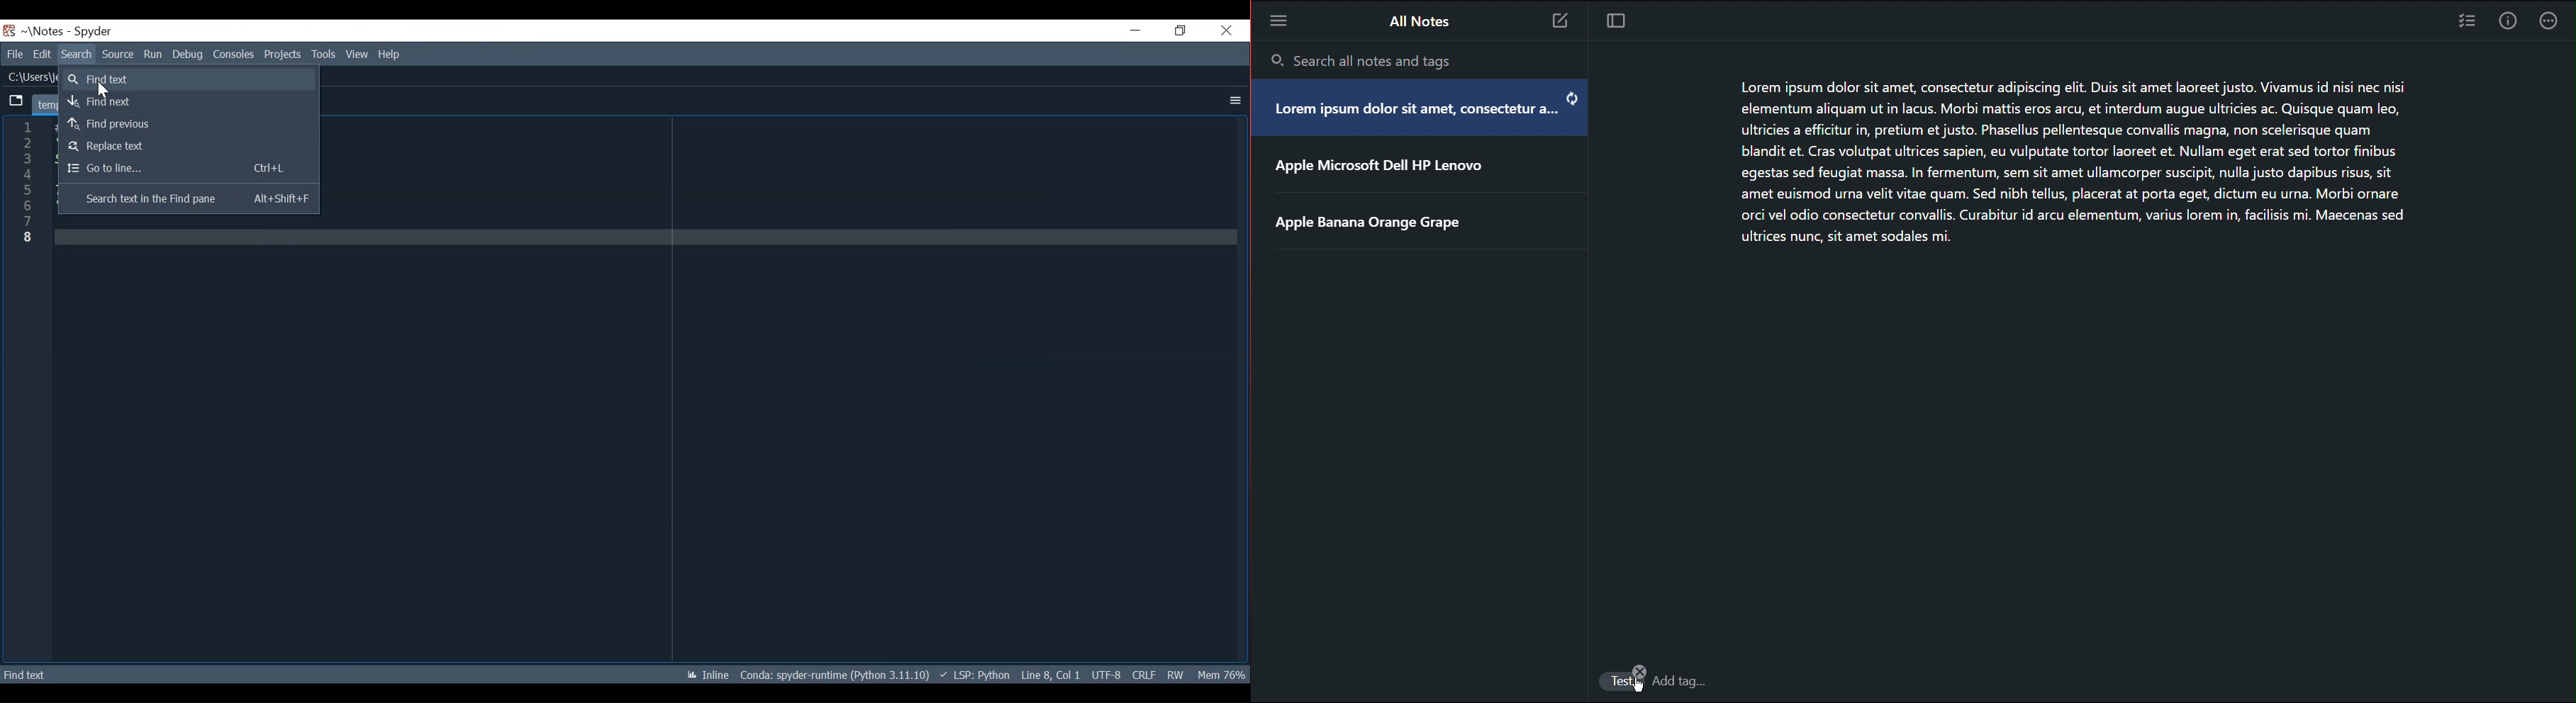  What do you see at coordinates (181, 80) in the screenshot?
I see `Find Text` at bounding box center [181, 80].